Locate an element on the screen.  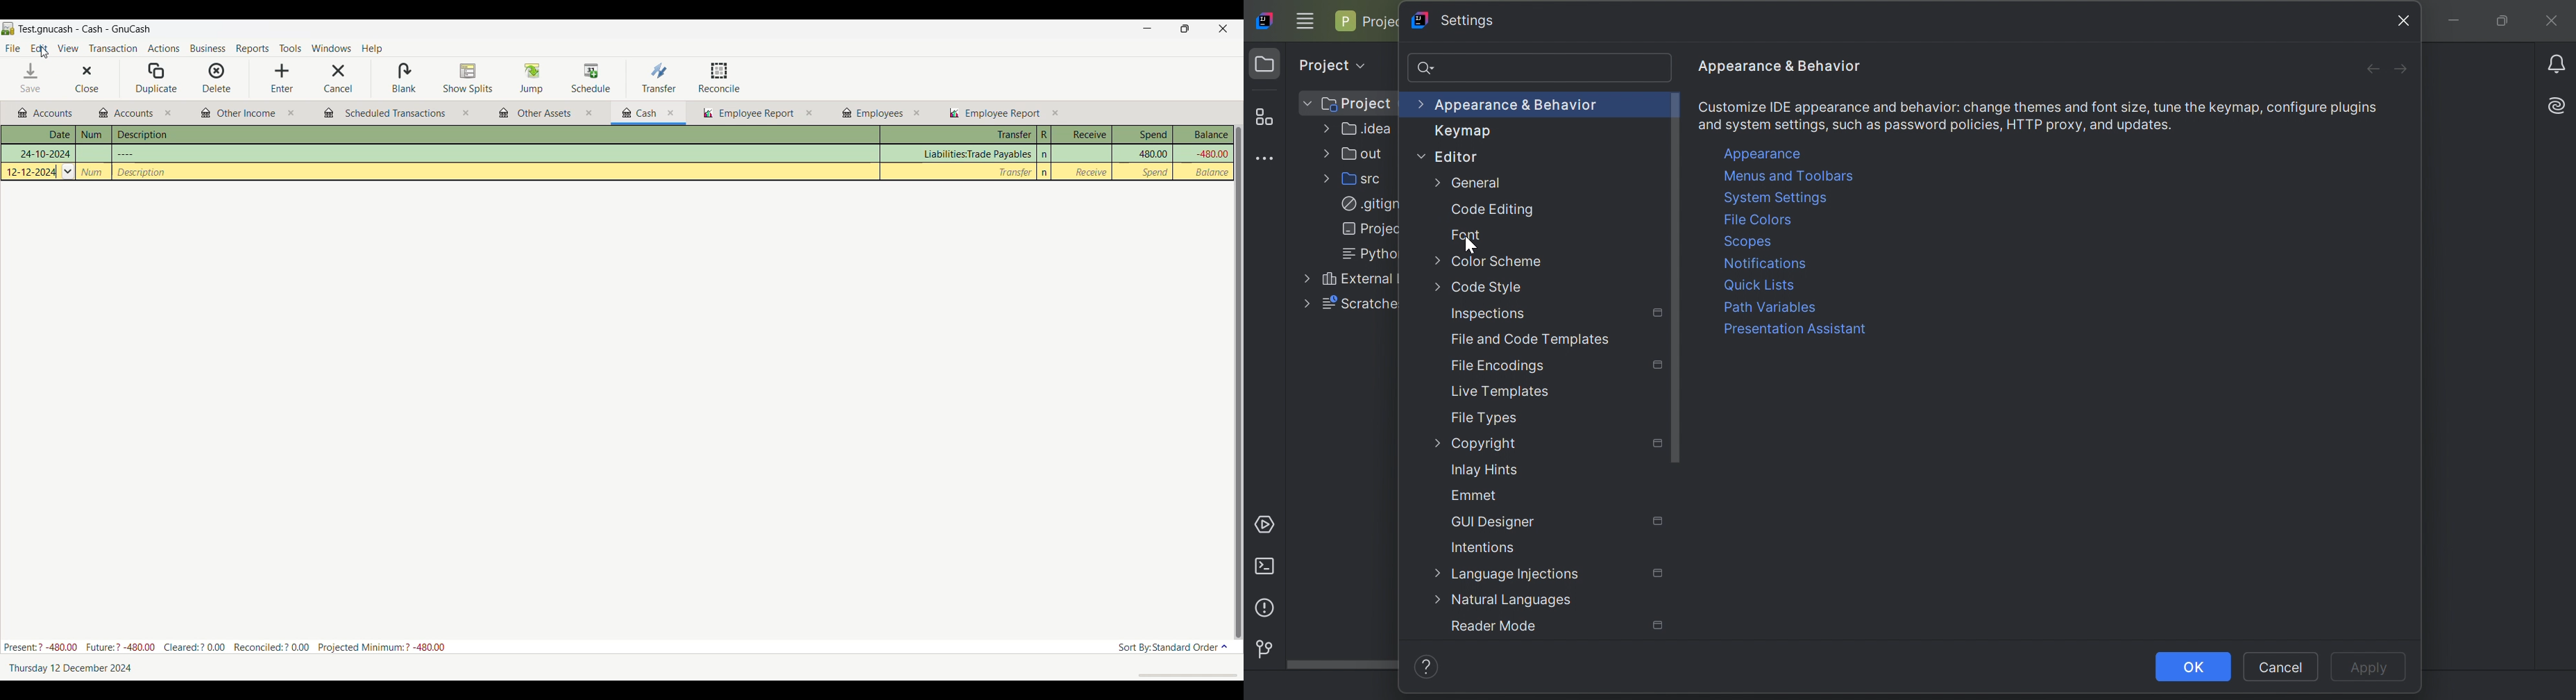
OK is located at coordinates (2194, 667).